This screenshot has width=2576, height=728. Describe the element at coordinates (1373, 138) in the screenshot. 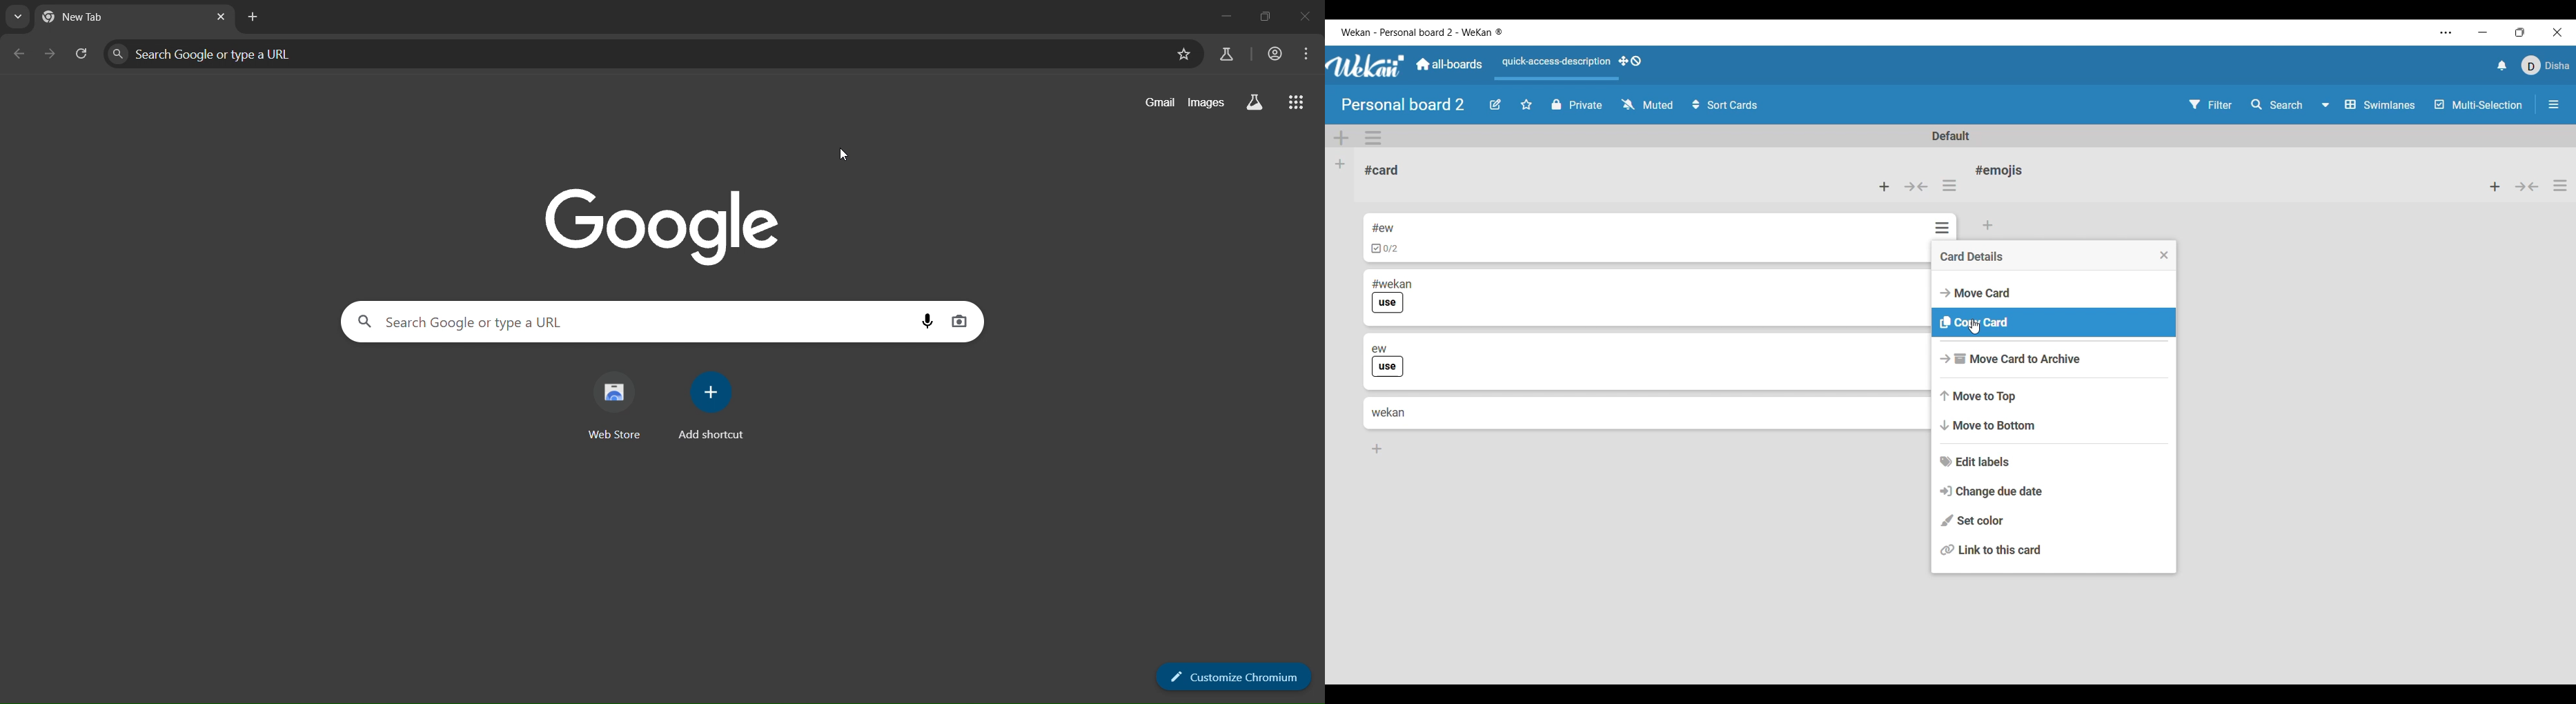

I see `Swimlane actions` at that location.